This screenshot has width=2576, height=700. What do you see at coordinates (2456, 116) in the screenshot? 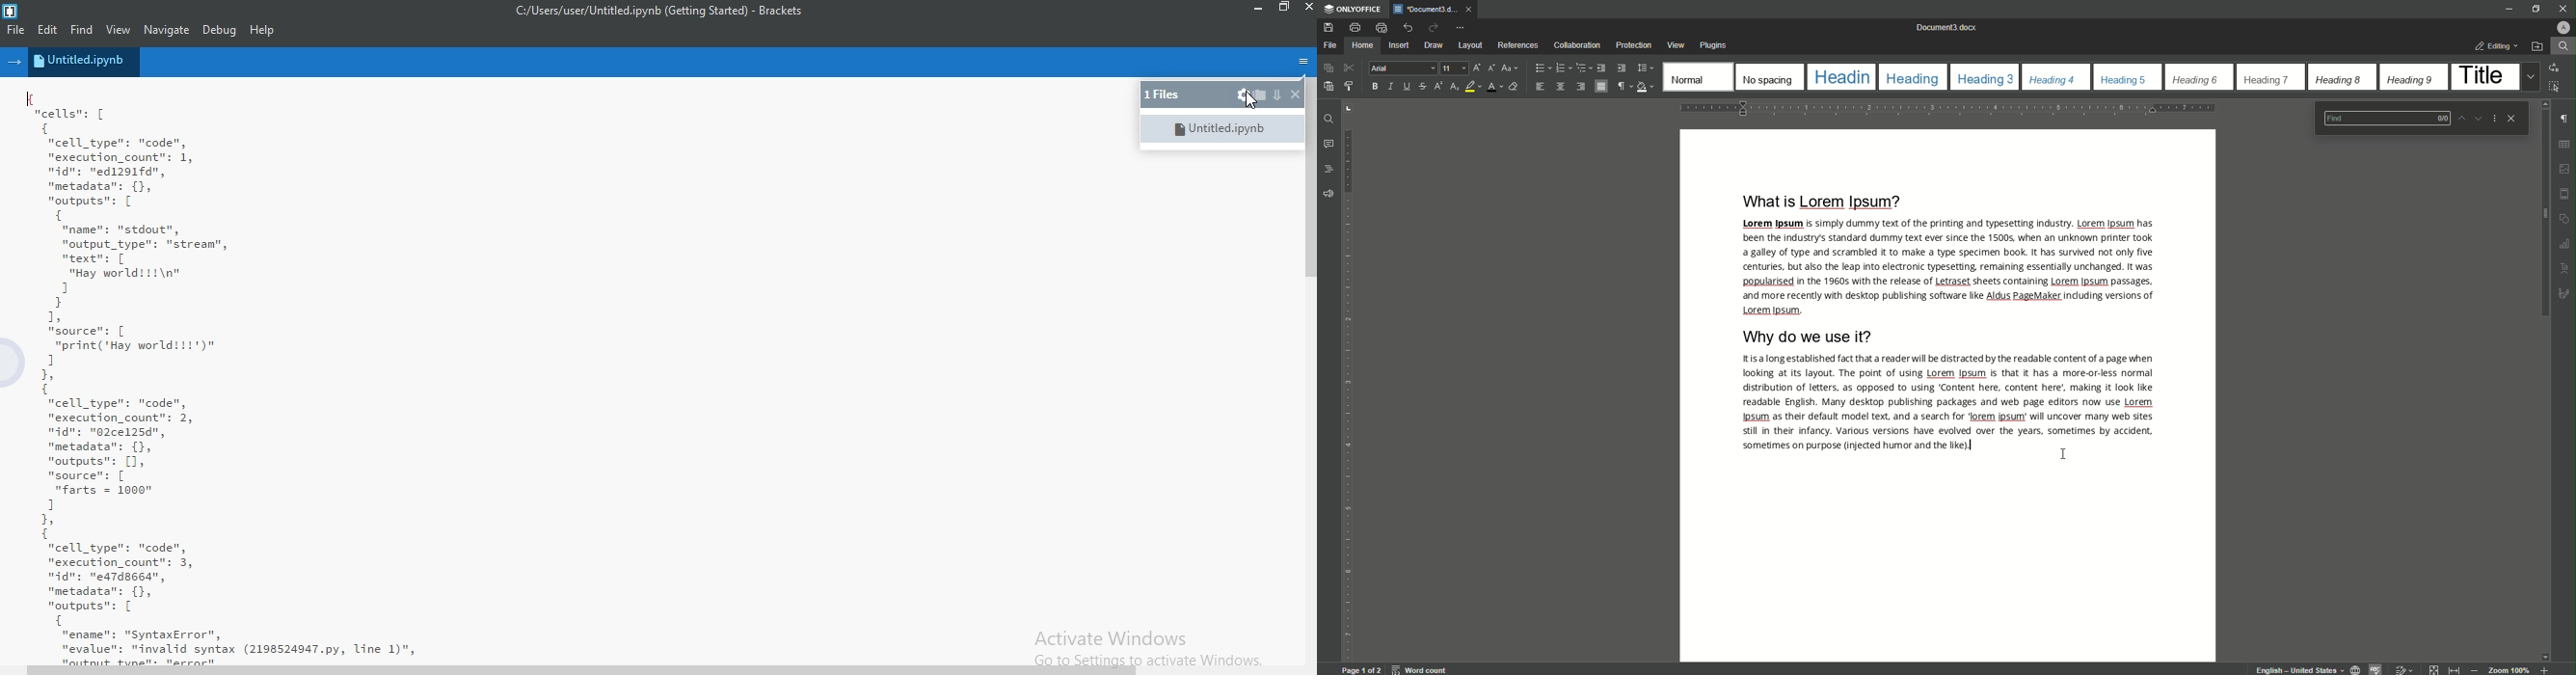
I see `Up` at bounding box center [2456, 116].